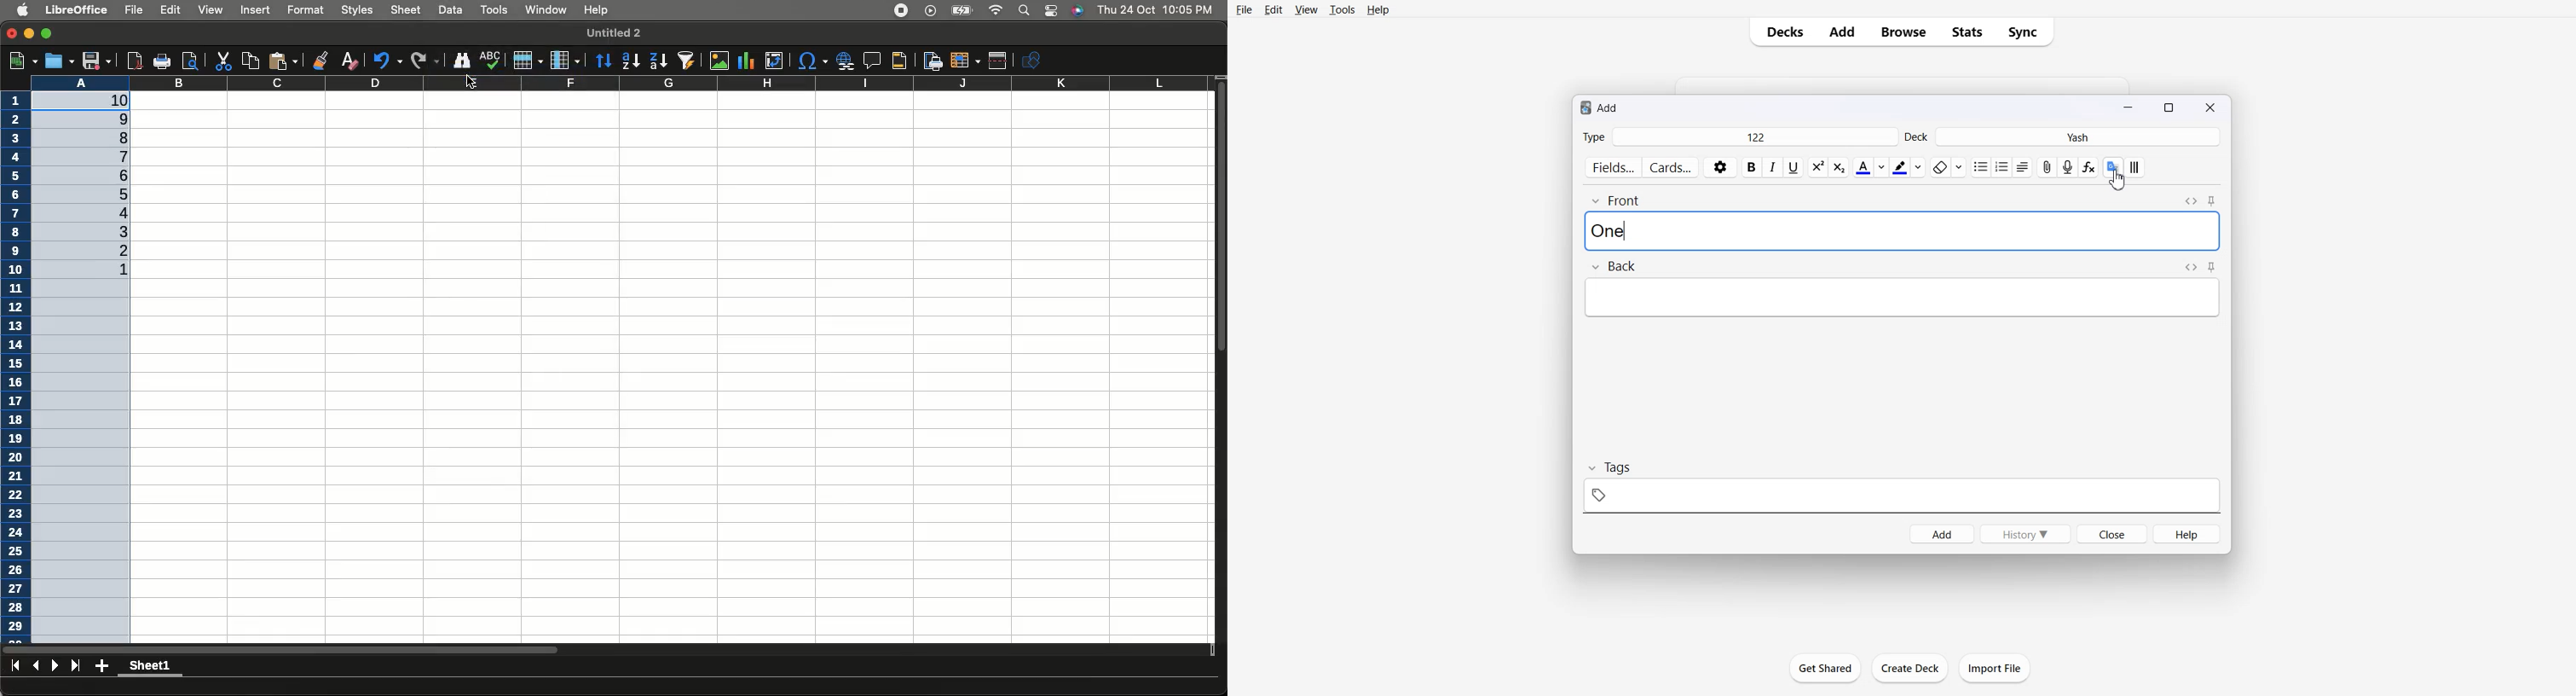 The height and width of the screenshot is (700, 2576). What do you see at coordinates (2172, 106) in the screenshot?
I see `Maximize` at bounding box center [2172, 106].